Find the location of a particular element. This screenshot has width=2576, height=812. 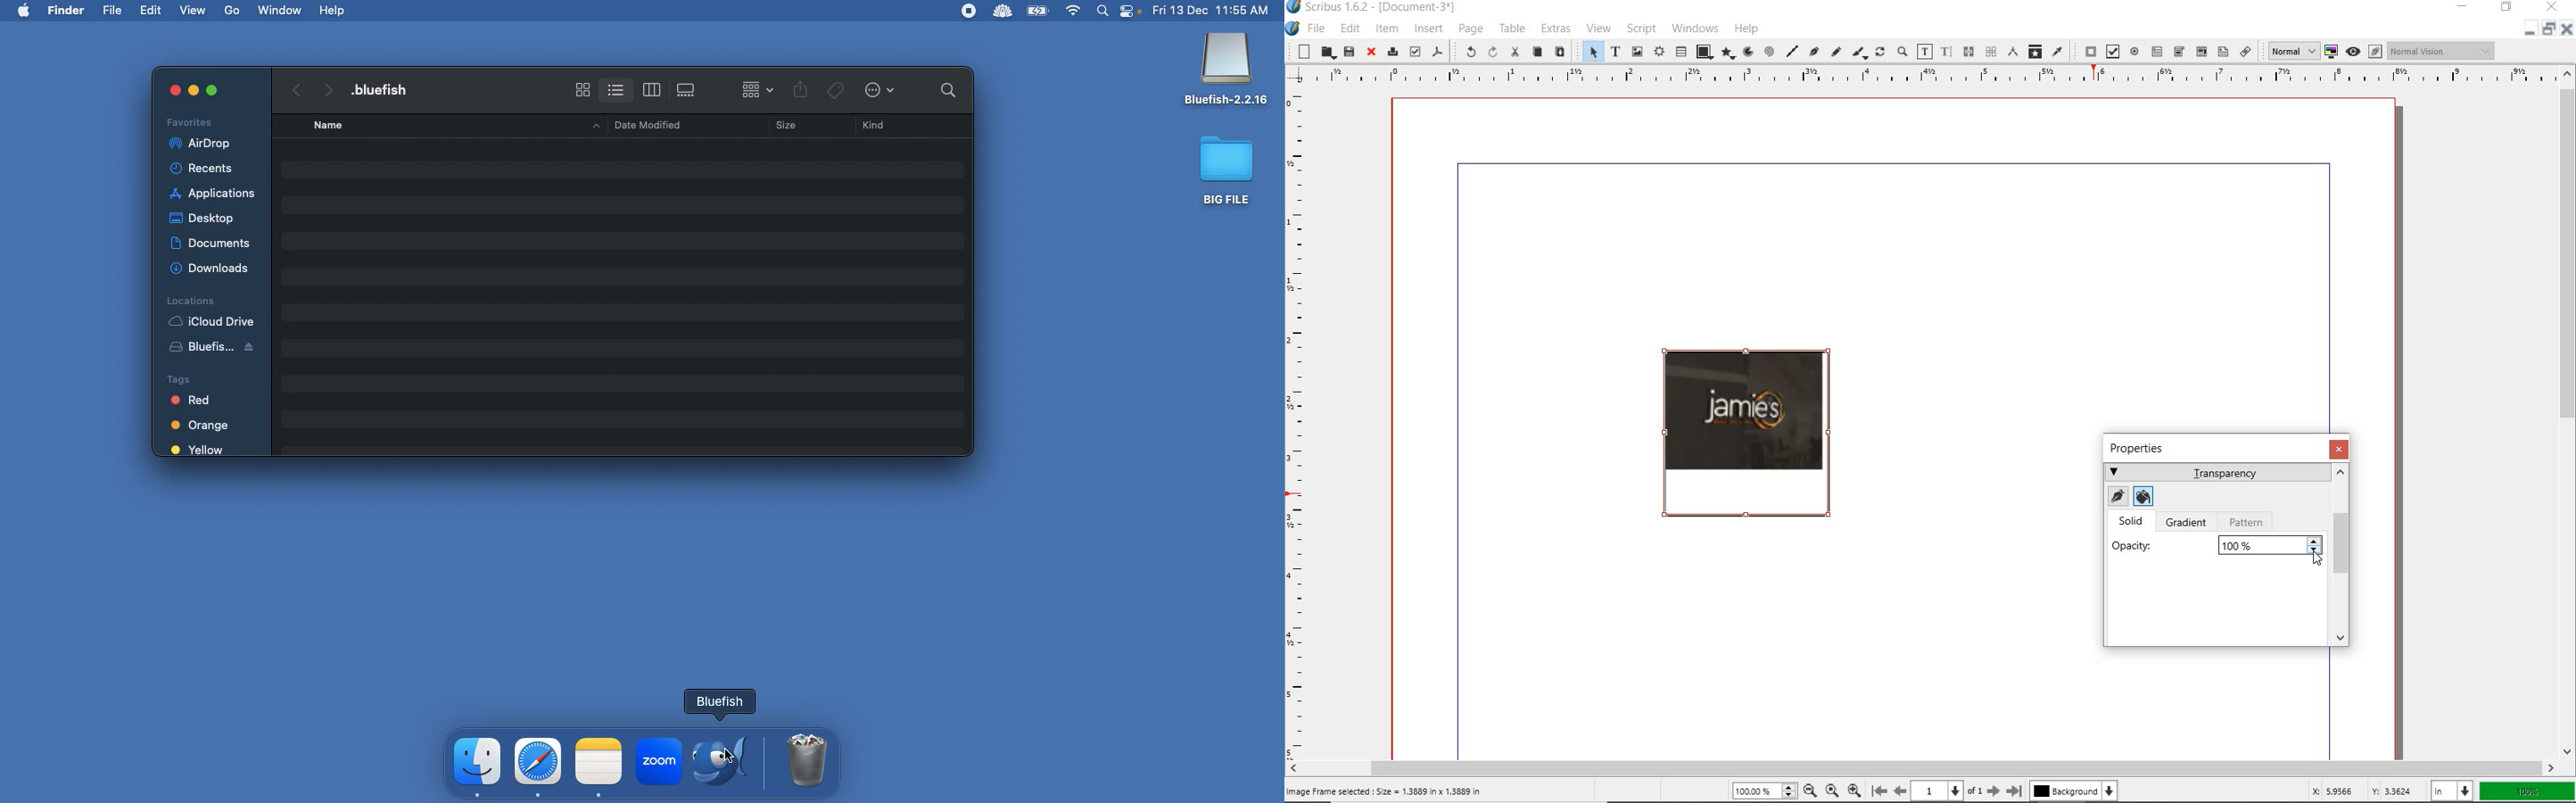

Name is located at coordinates (330, 125).